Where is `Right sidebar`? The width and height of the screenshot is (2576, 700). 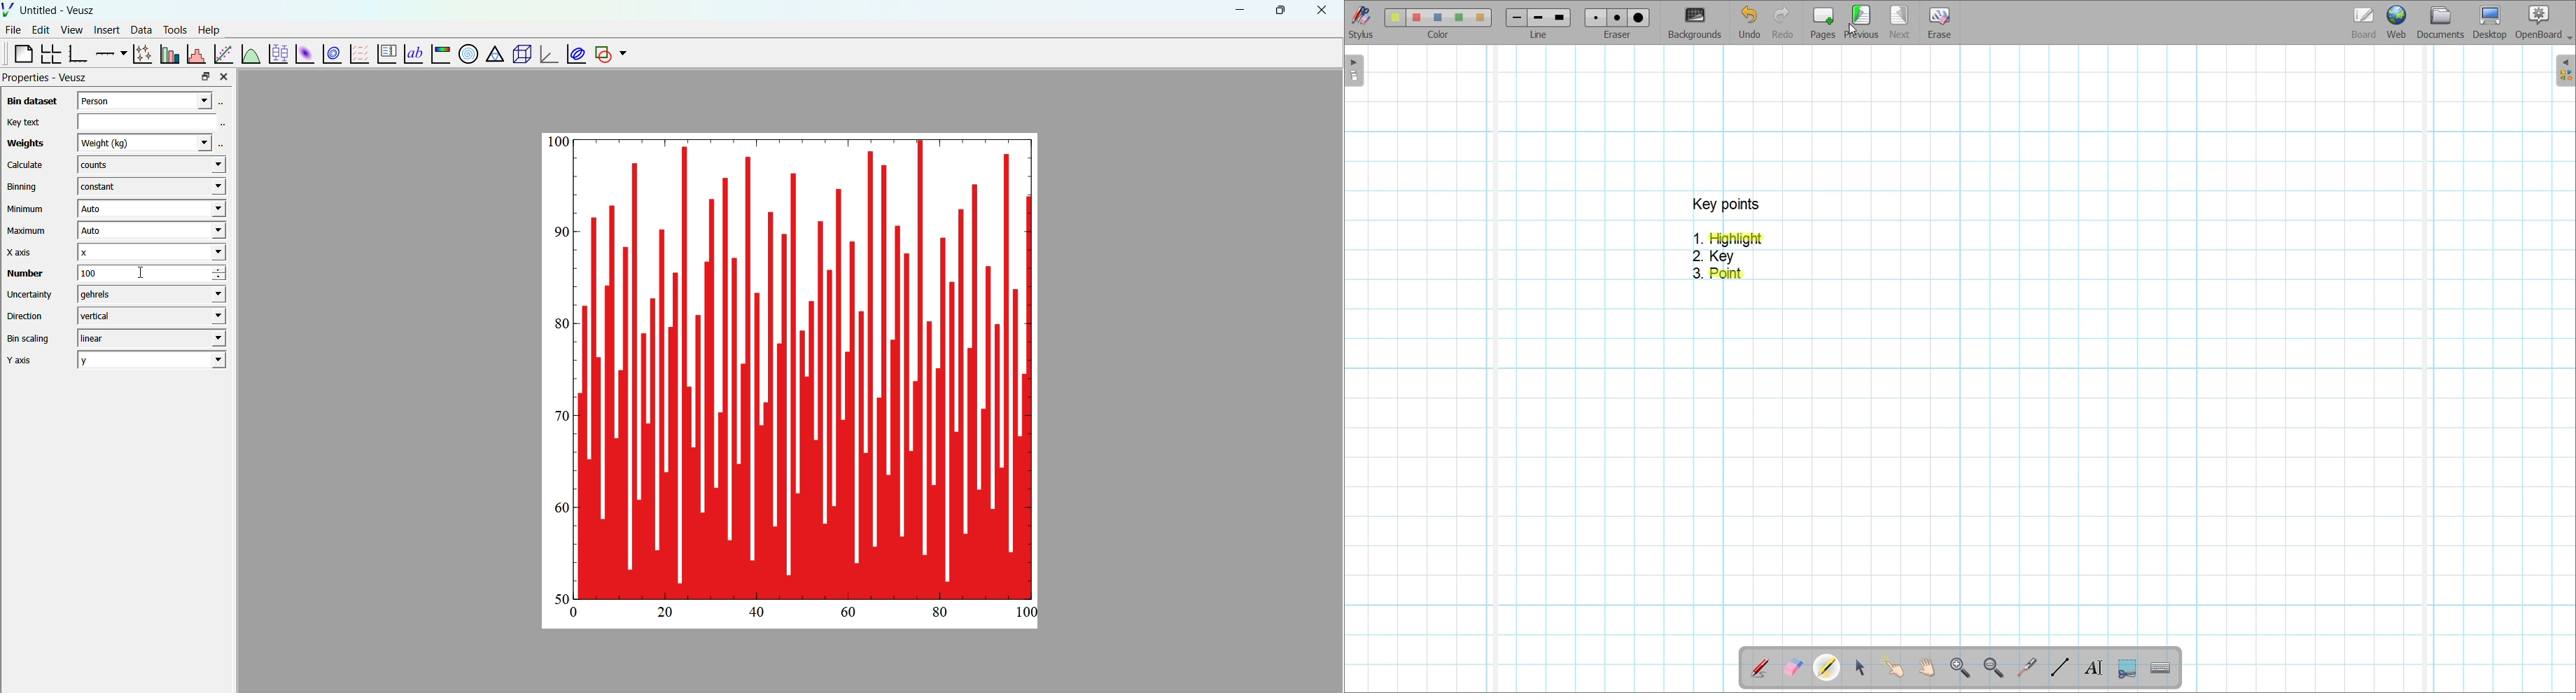
Right sidebar is located at coordinates (2565, 71).